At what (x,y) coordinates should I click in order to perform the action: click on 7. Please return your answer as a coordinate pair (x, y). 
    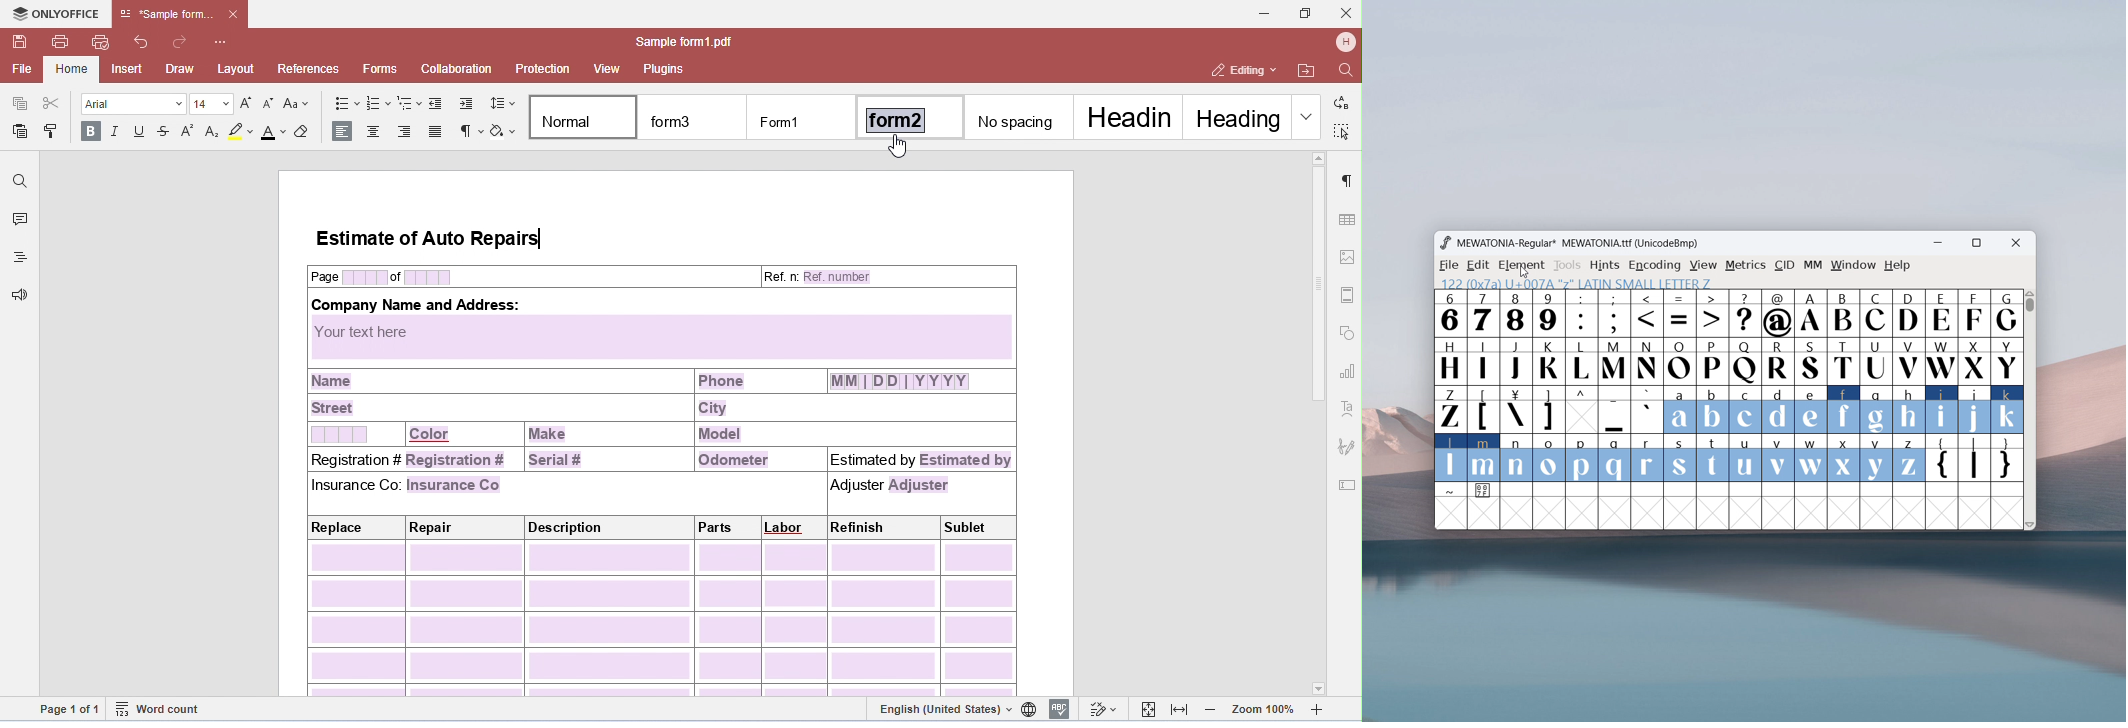
    Looking at the image, I should click on (1482, 313).